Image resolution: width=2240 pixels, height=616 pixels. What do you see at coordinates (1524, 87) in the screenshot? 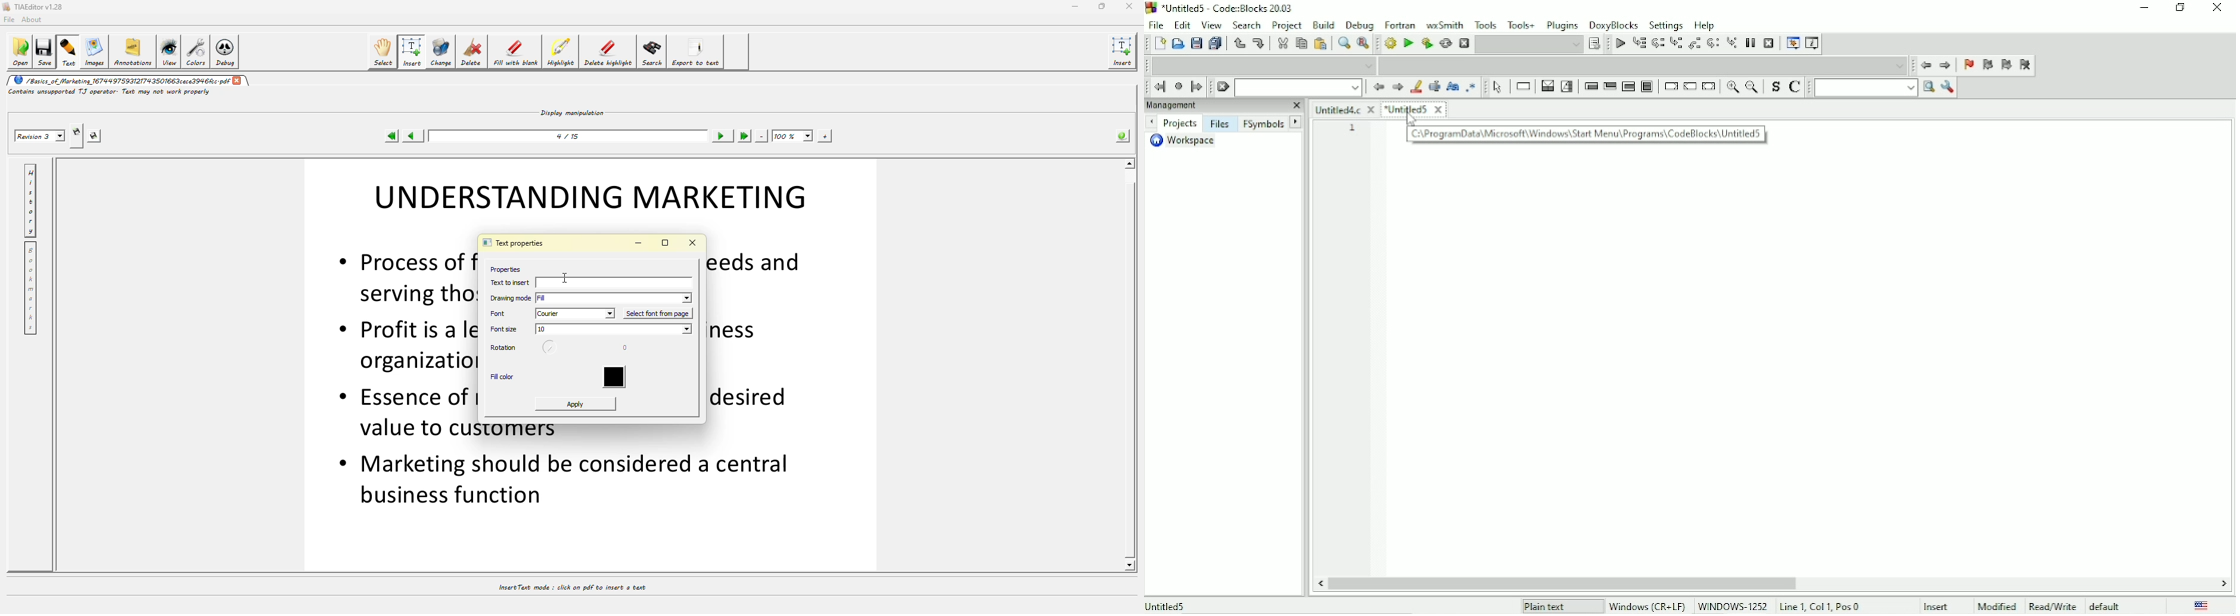
I see `Instruction` at bounding box center [1524, 87].